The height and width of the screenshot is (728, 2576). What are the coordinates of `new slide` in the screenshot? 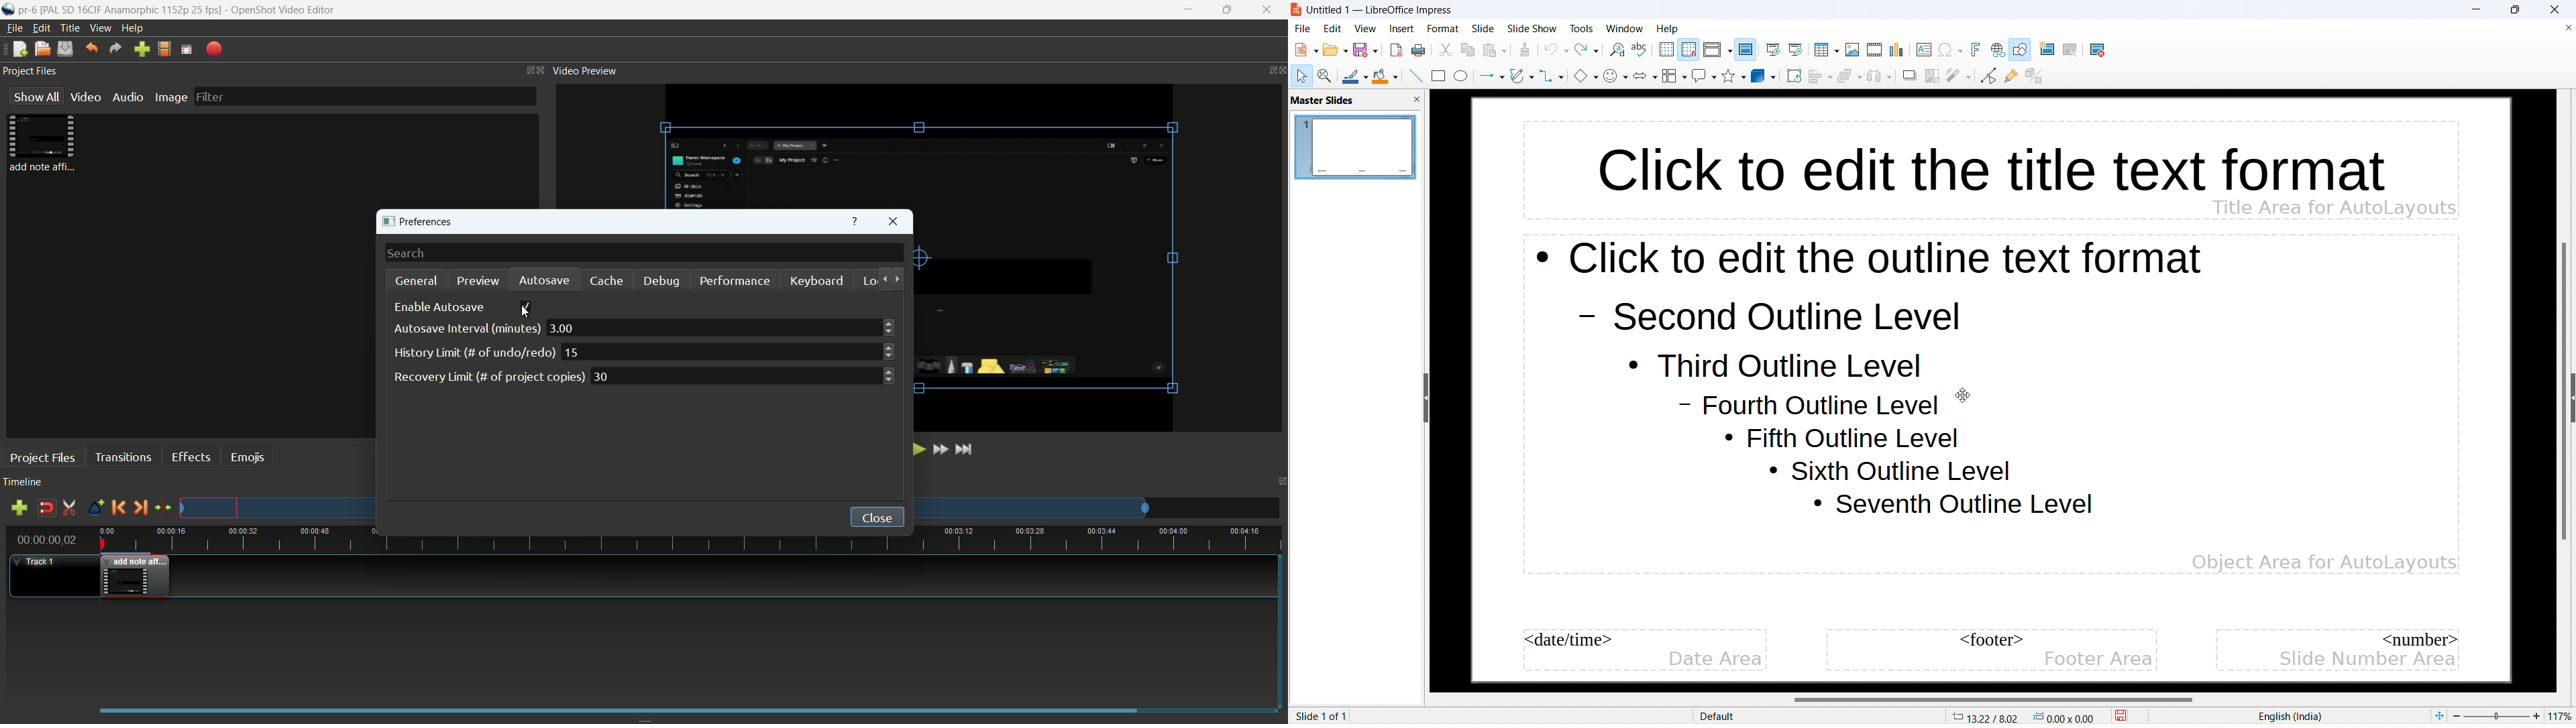 It's located at (2050, 50).